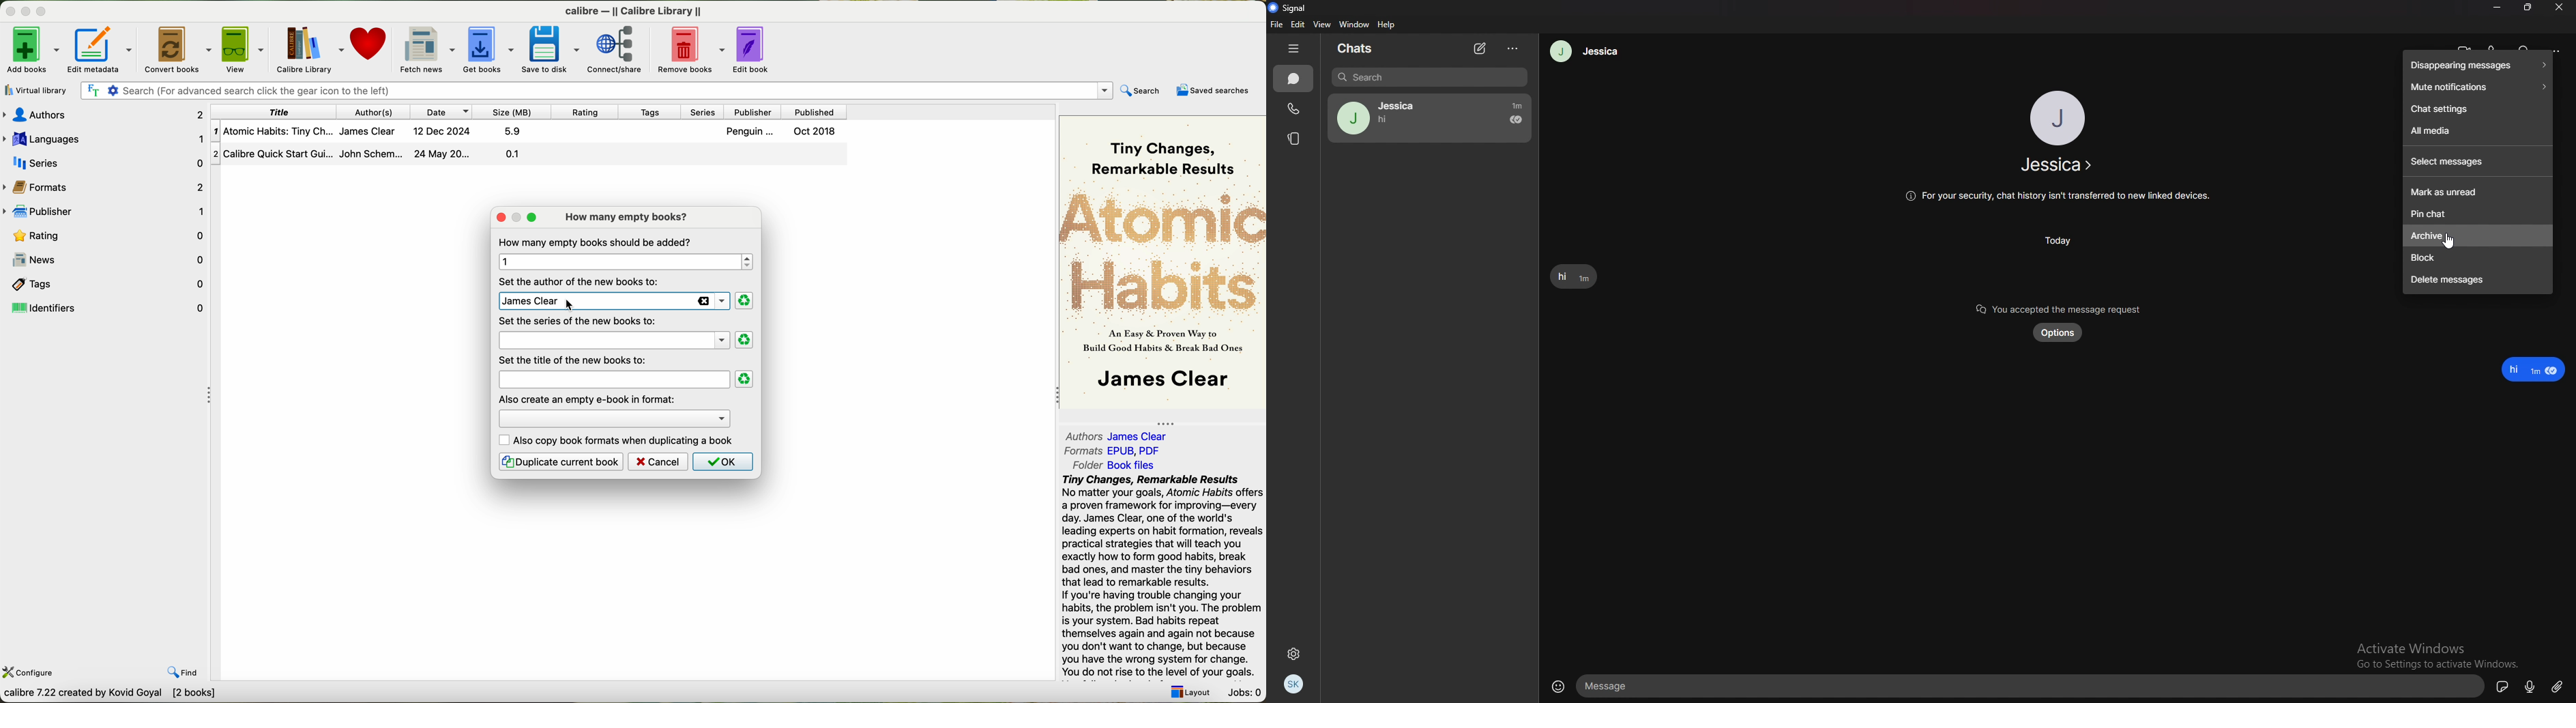 The height and width of the screenshot is (728, 2576). Describe the element at coordinates (1586, 51) in the screenshot. I see `jessica` at that location.